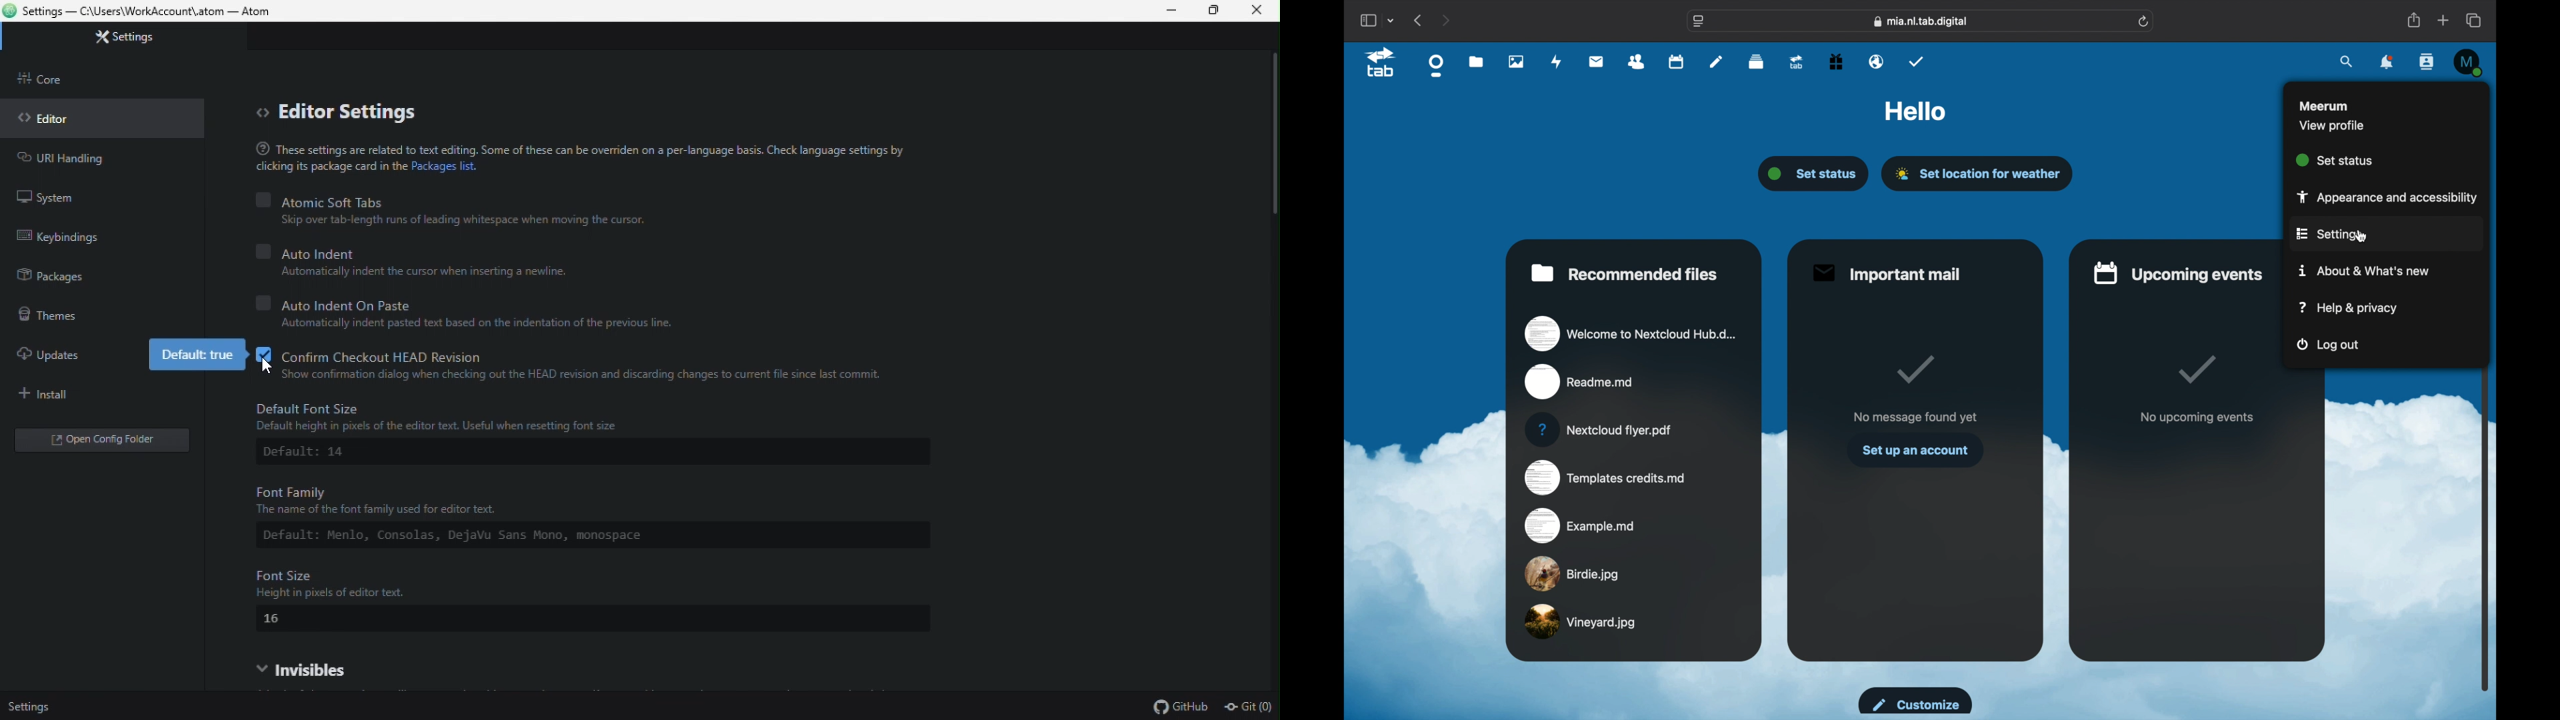 This screenshot has height=728, width=2576. What do you see at coordinates (1915, 112) in the screenshot?
I see `hello` at bounding box center [1915, 112].